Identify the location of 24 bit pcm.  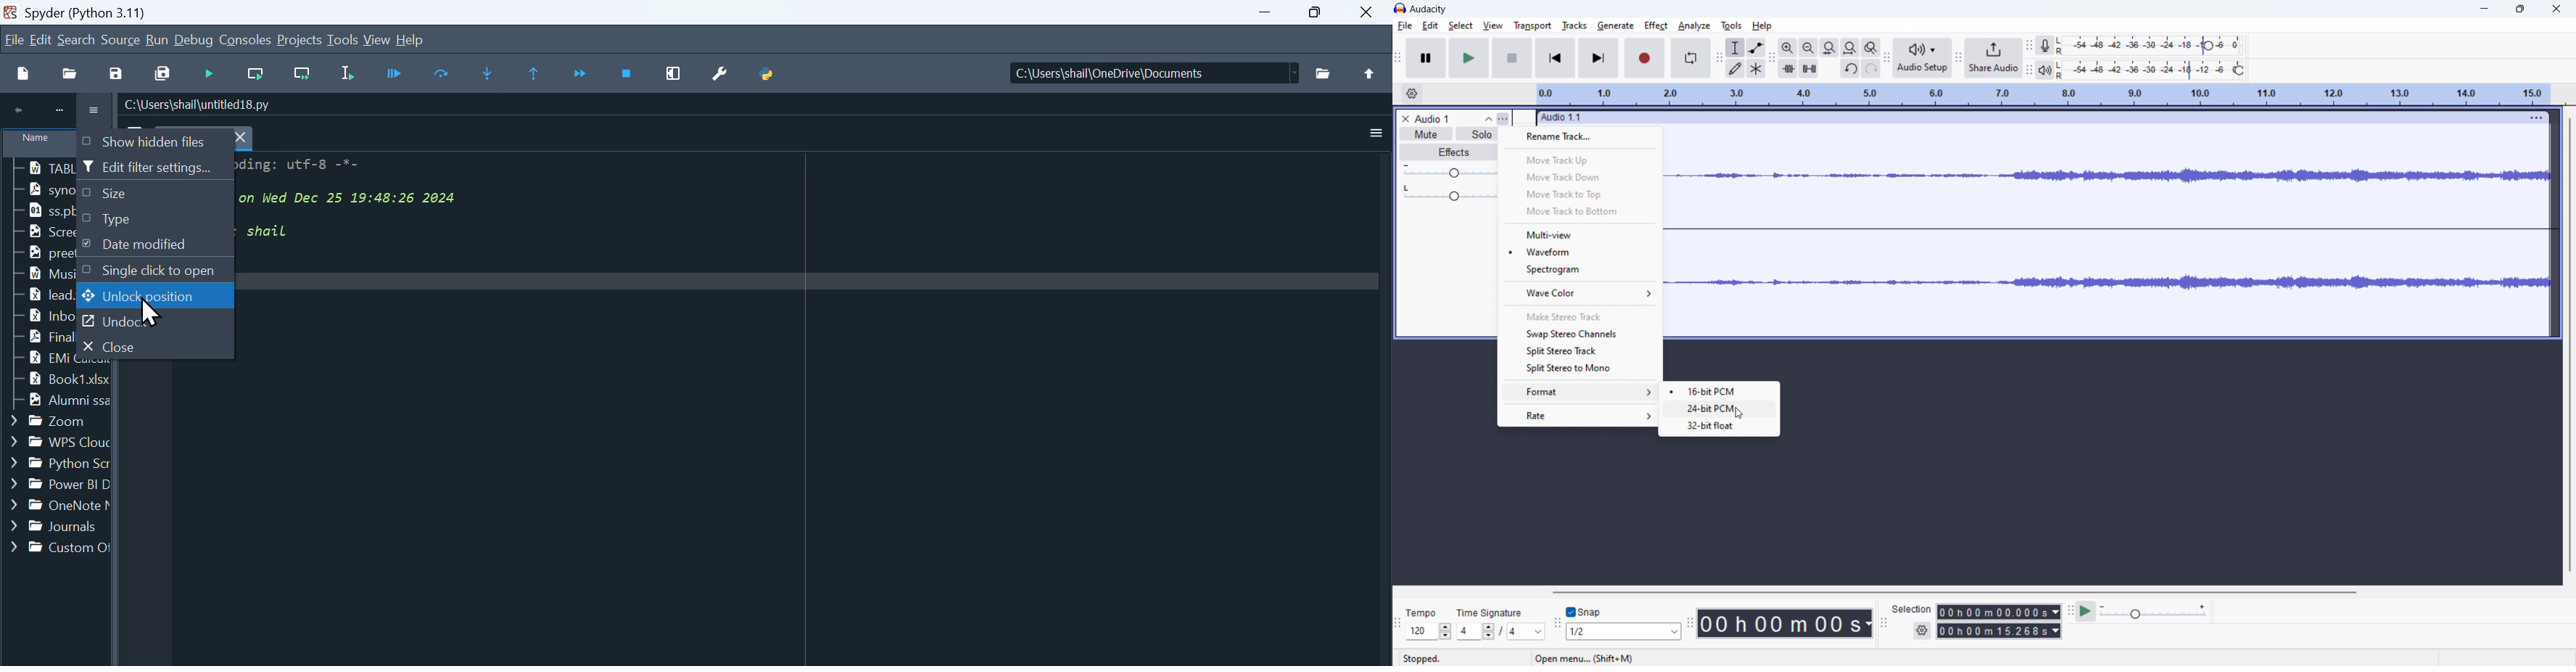
(1712, 410).